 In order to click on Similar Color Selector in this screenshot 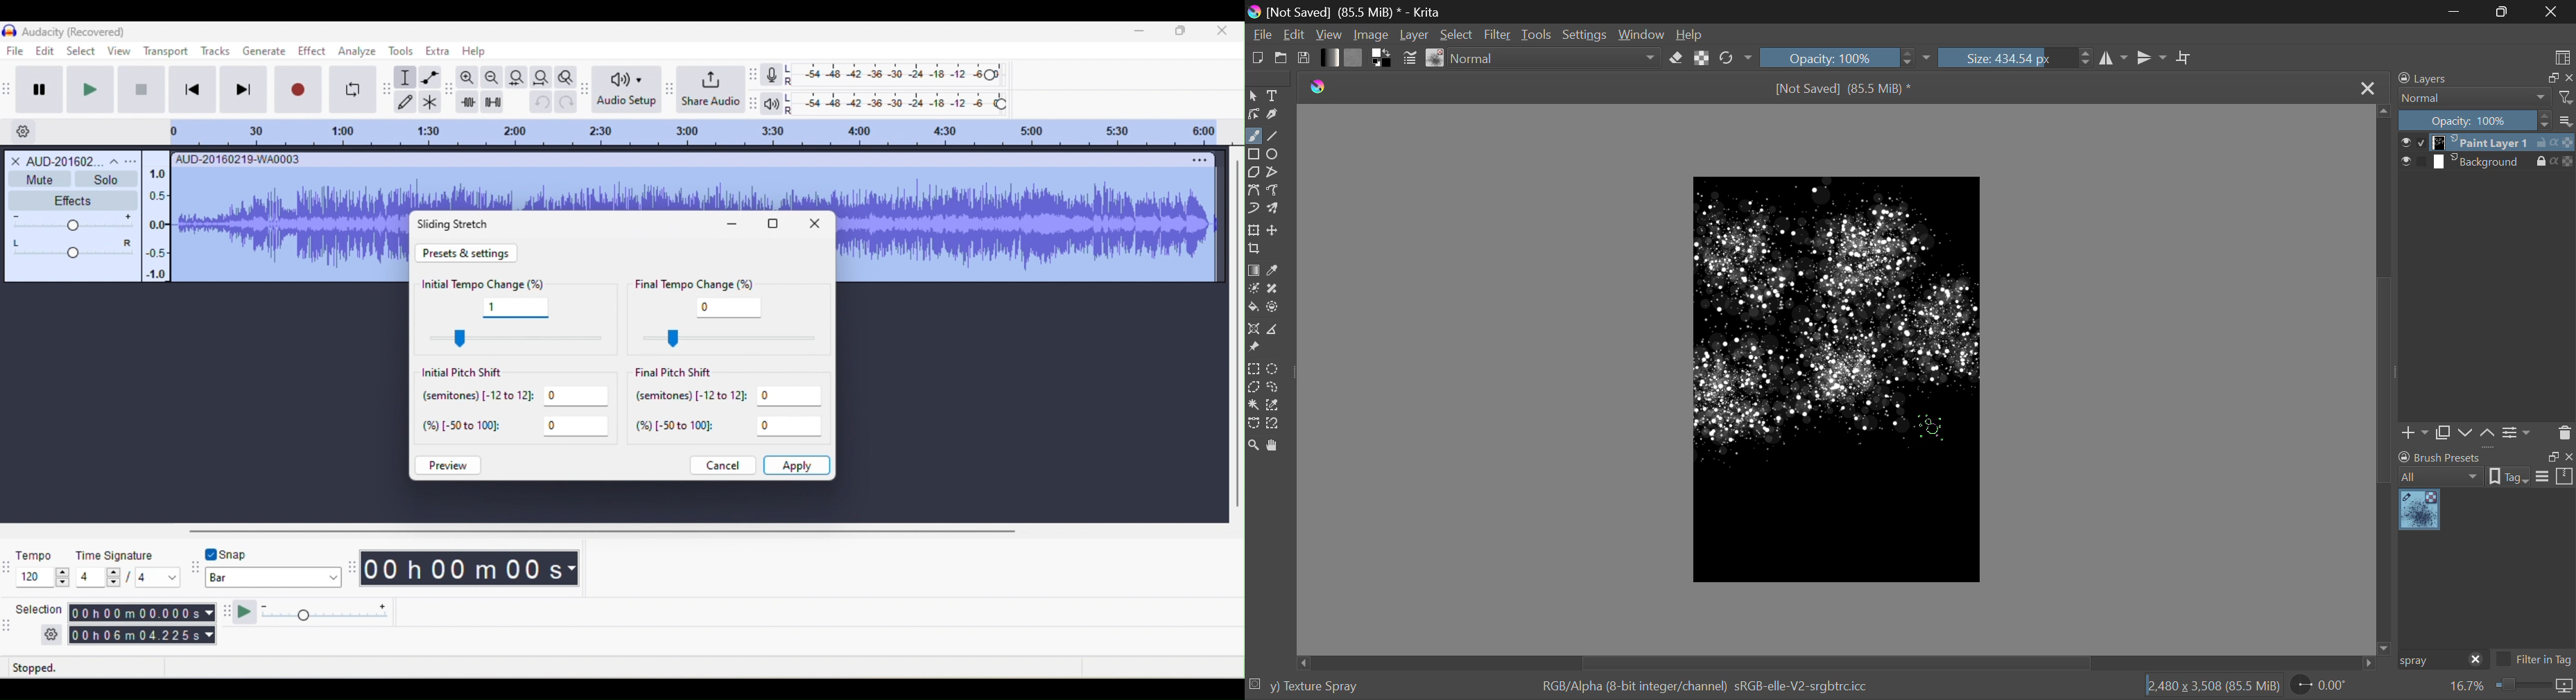, I will do `click(1275, 405)`.